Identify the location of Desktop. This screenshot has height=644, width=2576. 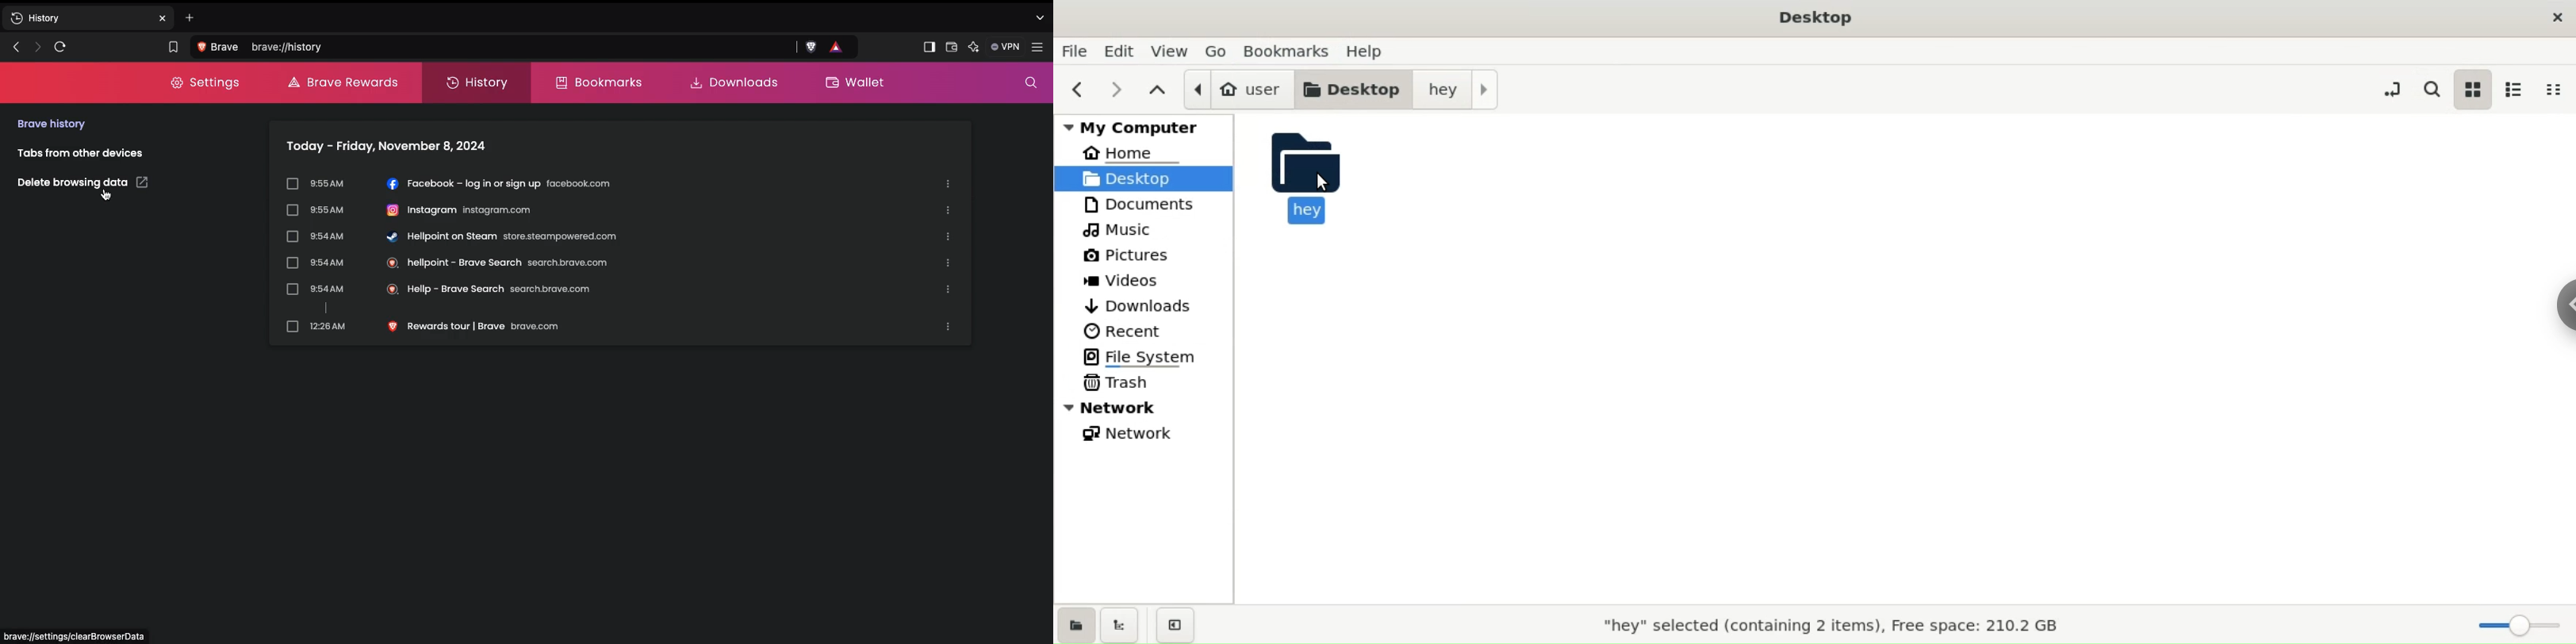
(1812, 17).